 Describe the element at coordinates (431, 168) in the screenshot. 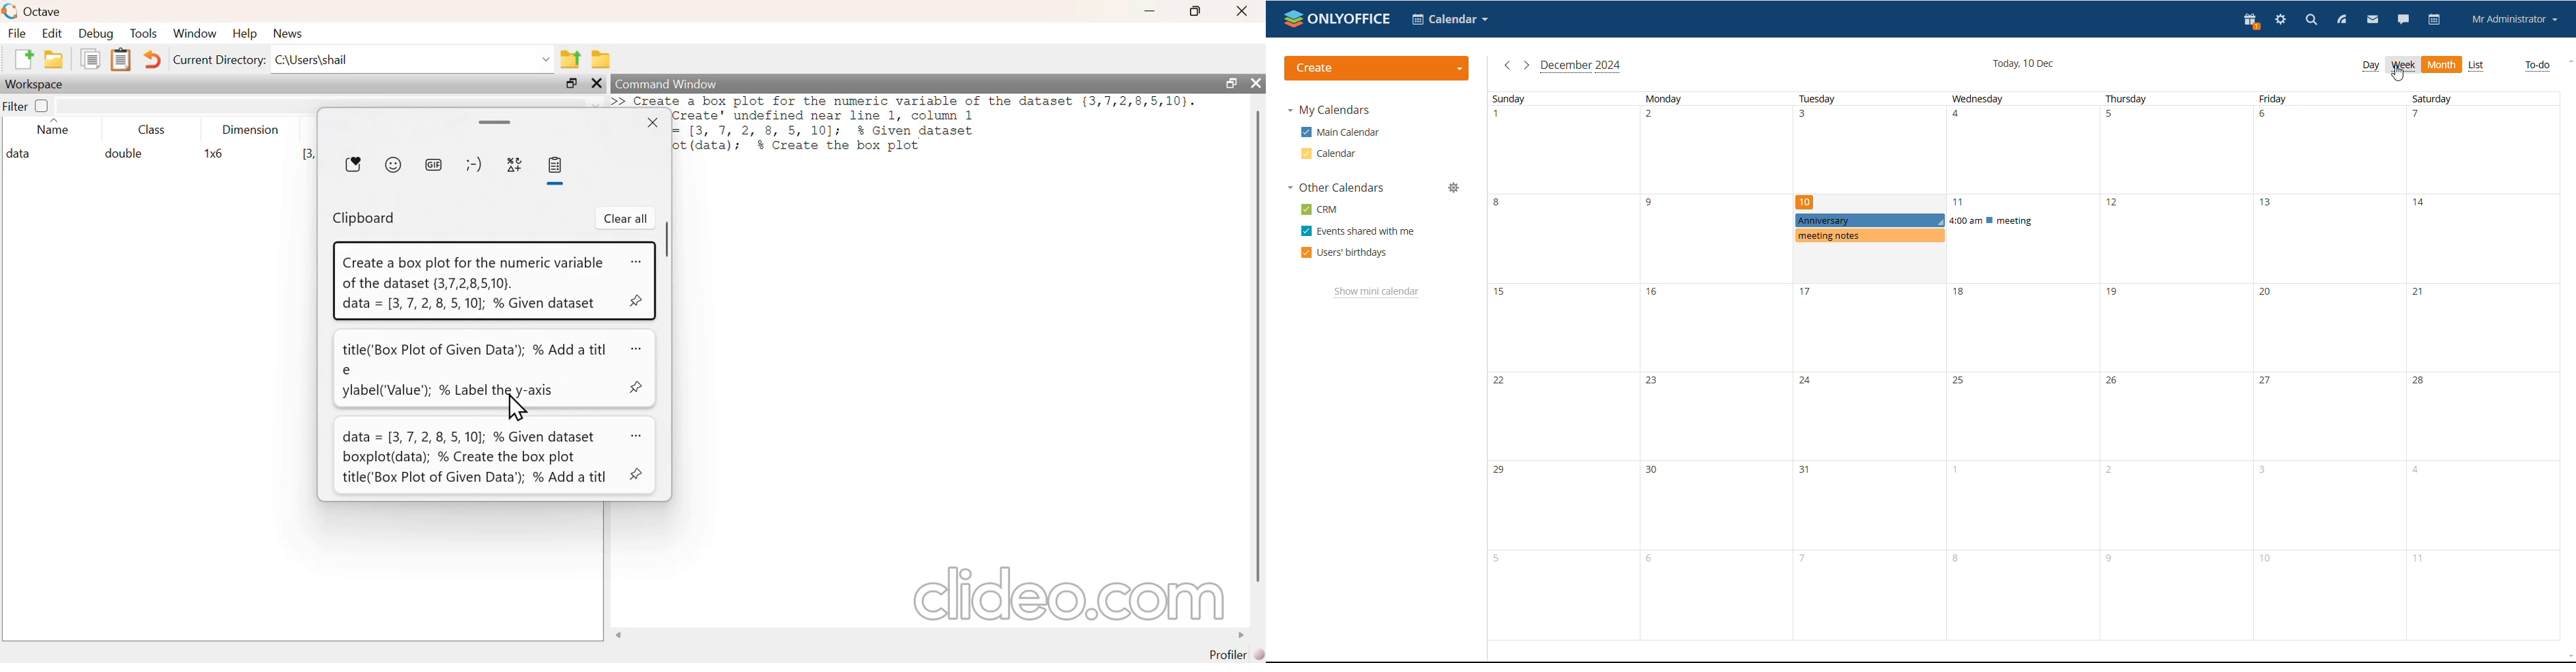

I see `GIF` at that location.